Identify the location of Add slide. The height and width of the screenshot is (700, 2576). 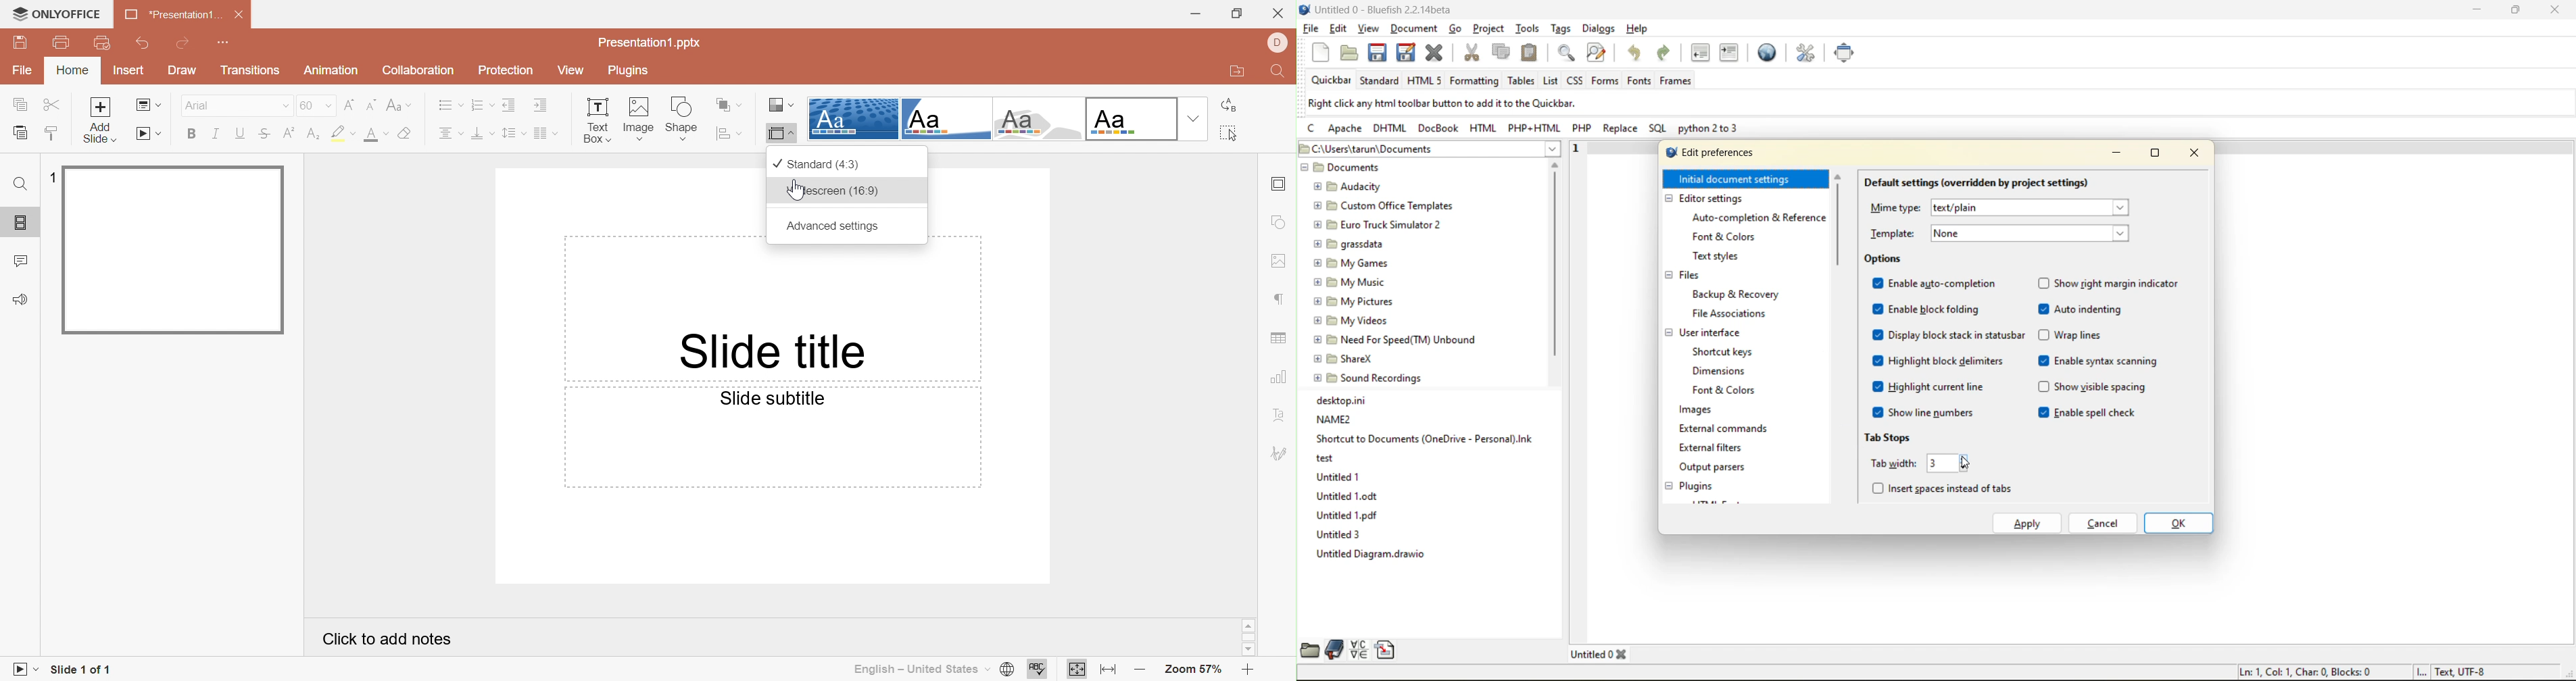
(99, 107).